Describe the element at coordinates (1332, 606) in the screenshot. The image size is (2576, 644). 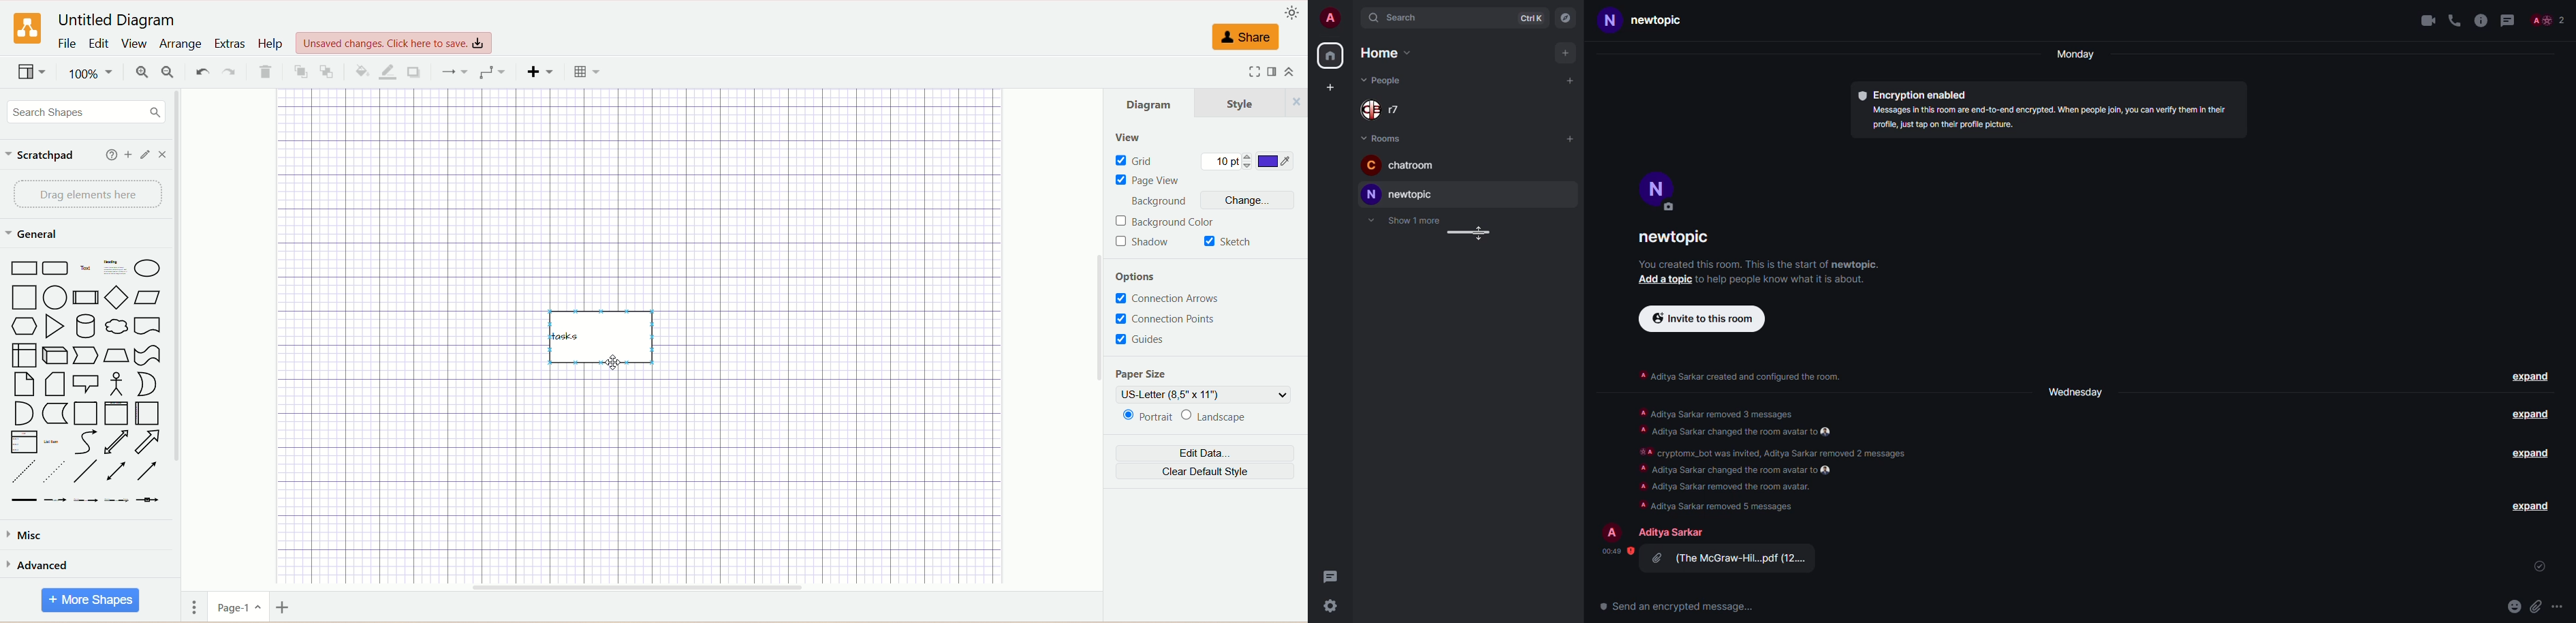
I see `settings` at that location.